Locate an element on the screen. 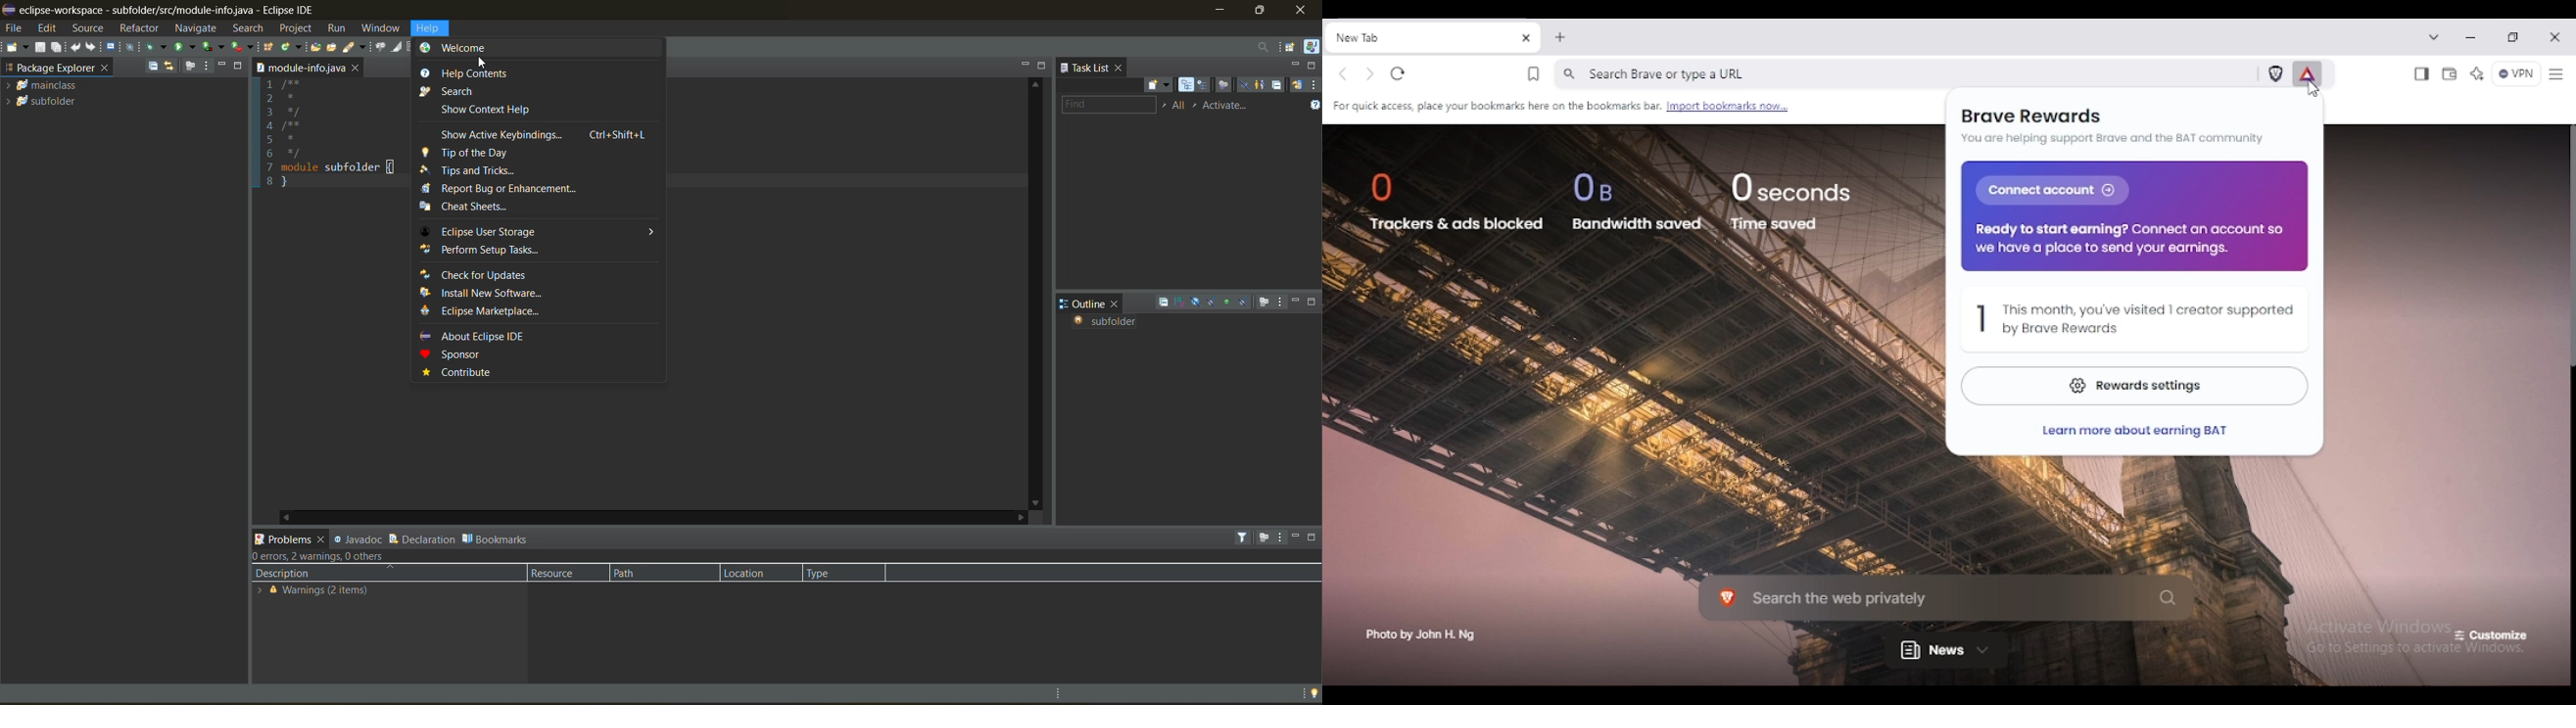 This screenshot has height=728, width=2576. brave shields is located at coordinates (2276, 73).